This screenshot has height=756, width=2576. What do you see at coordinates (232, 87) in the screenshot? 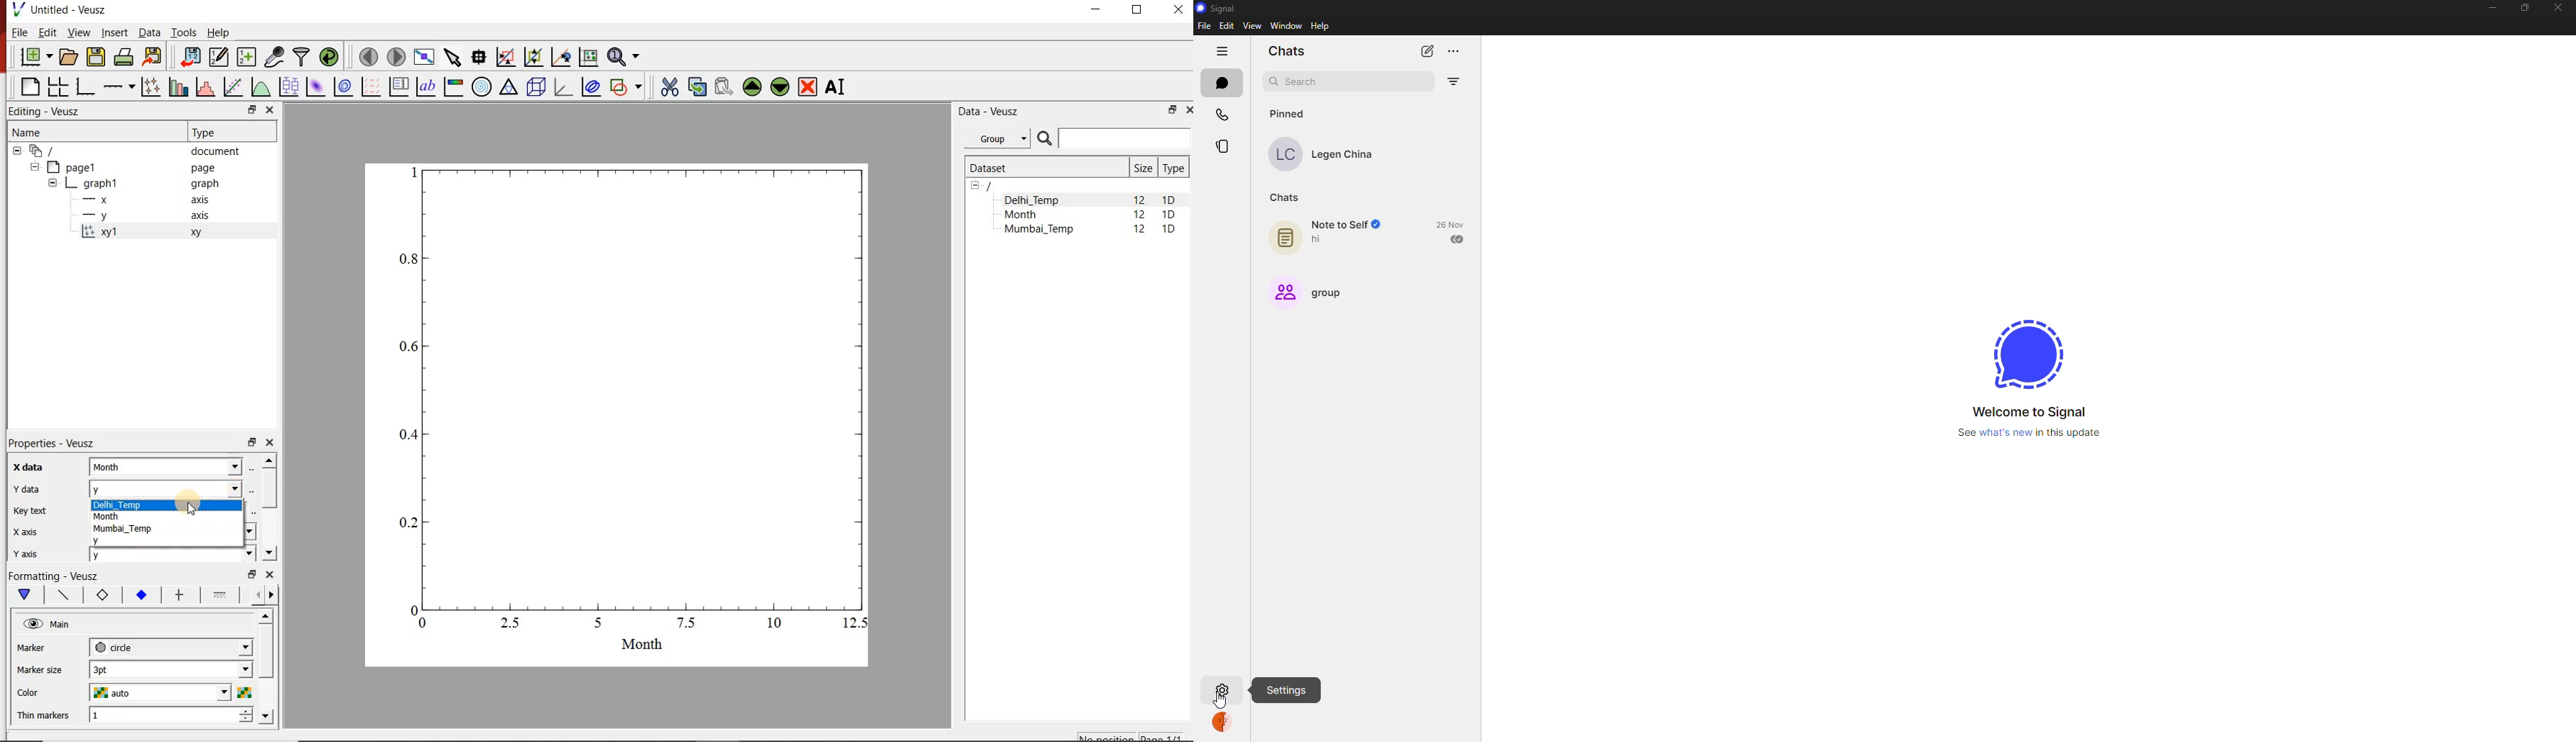
I see `fit a function to data` at bounding box center [232, 87].